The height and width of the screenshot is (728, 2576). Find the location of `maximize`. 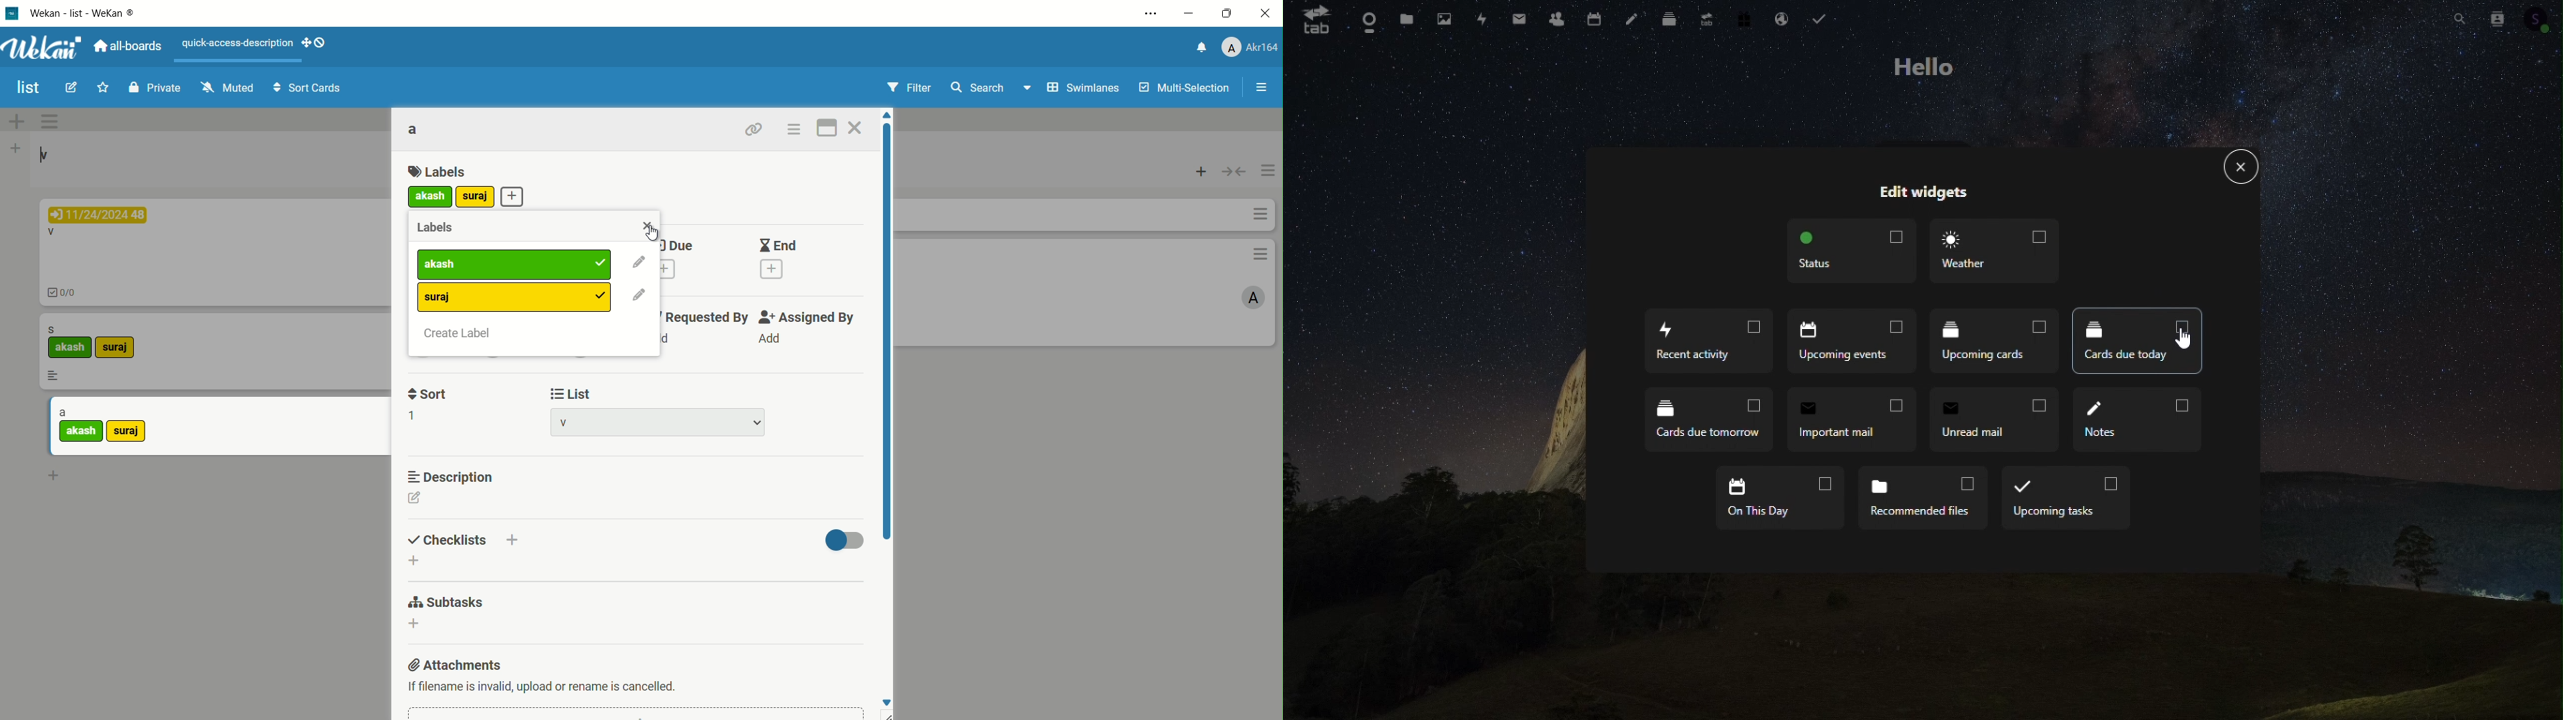

maximize is located at coordinates (1229, 16).